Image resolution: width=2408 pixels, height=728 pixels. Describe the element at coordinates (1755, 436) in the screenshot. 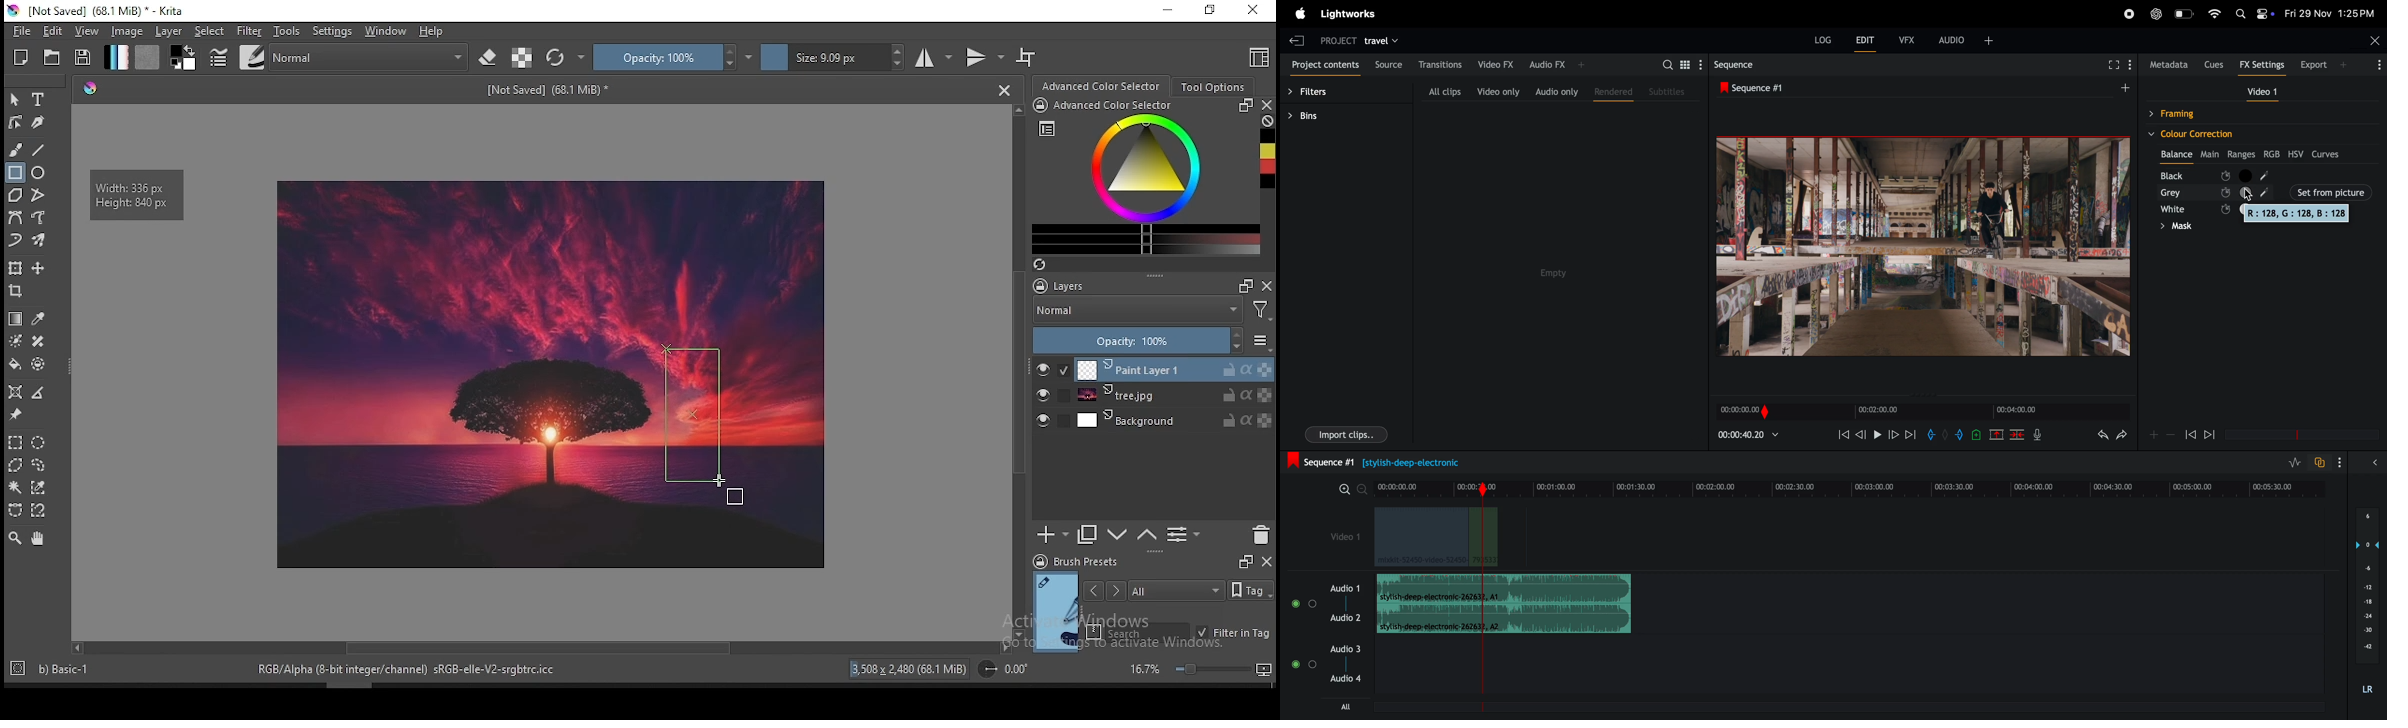

I see `playback time` at that location.